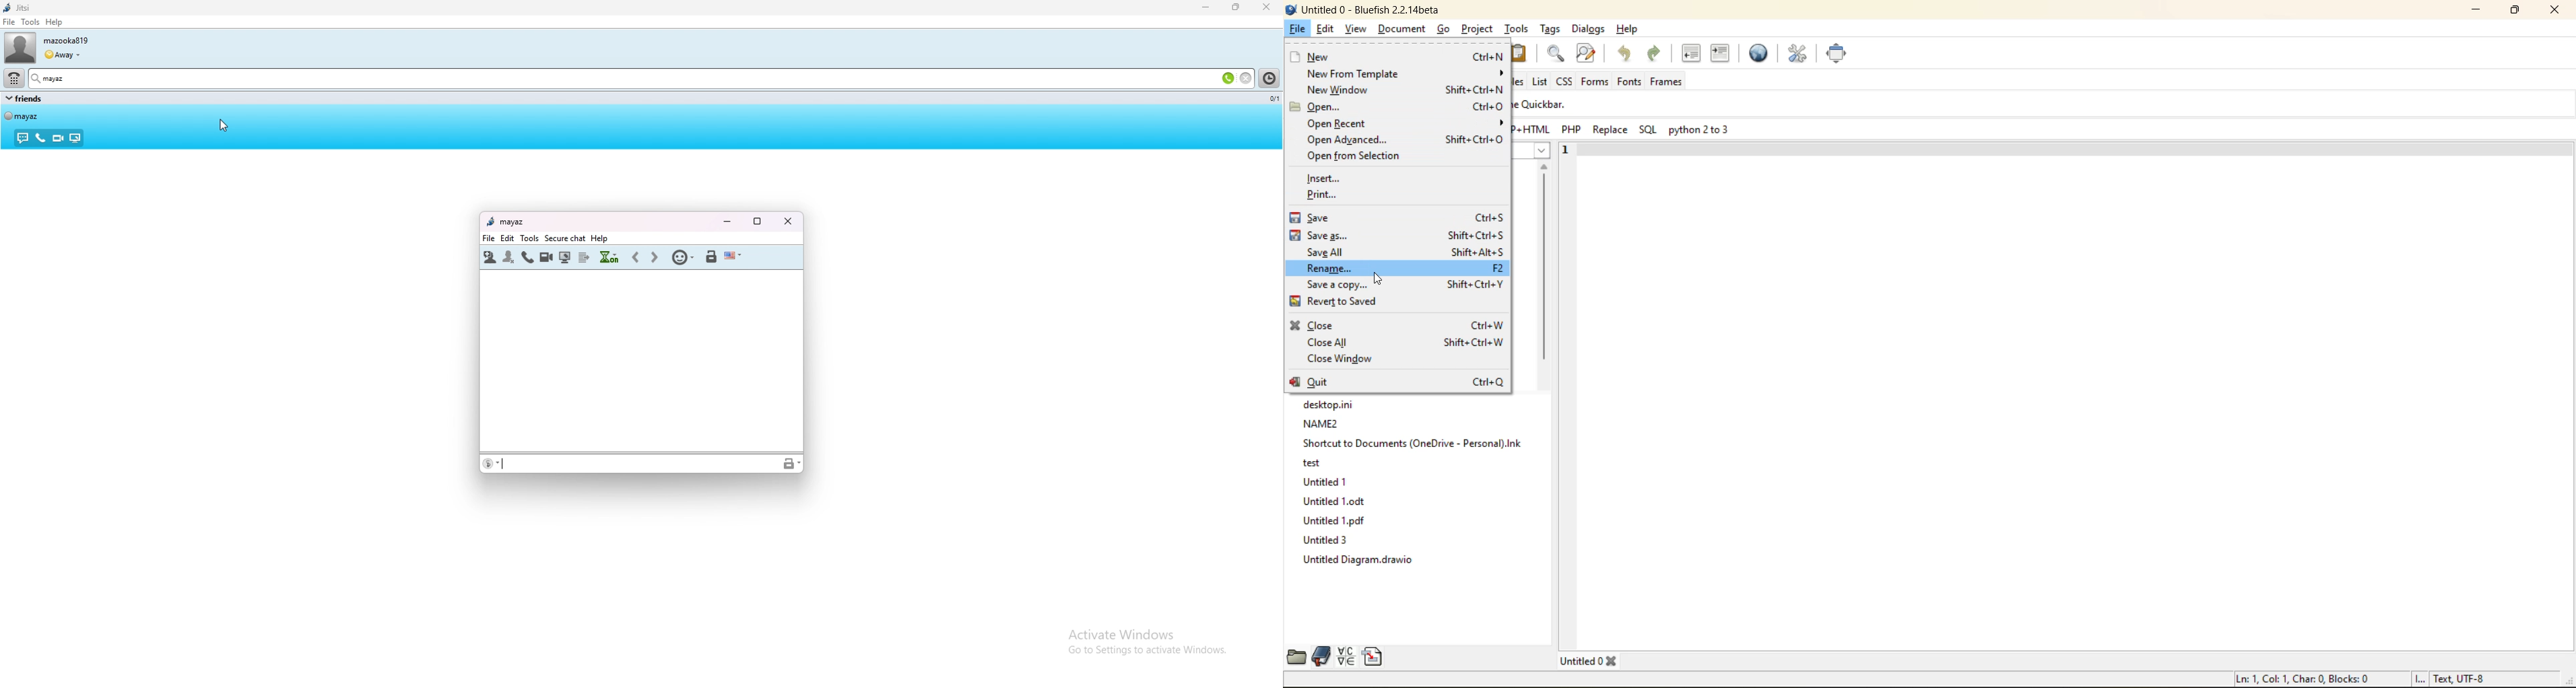 The height and width of the screenshot is (700, 2576). I want to click on dialpad, so click(13, 78).